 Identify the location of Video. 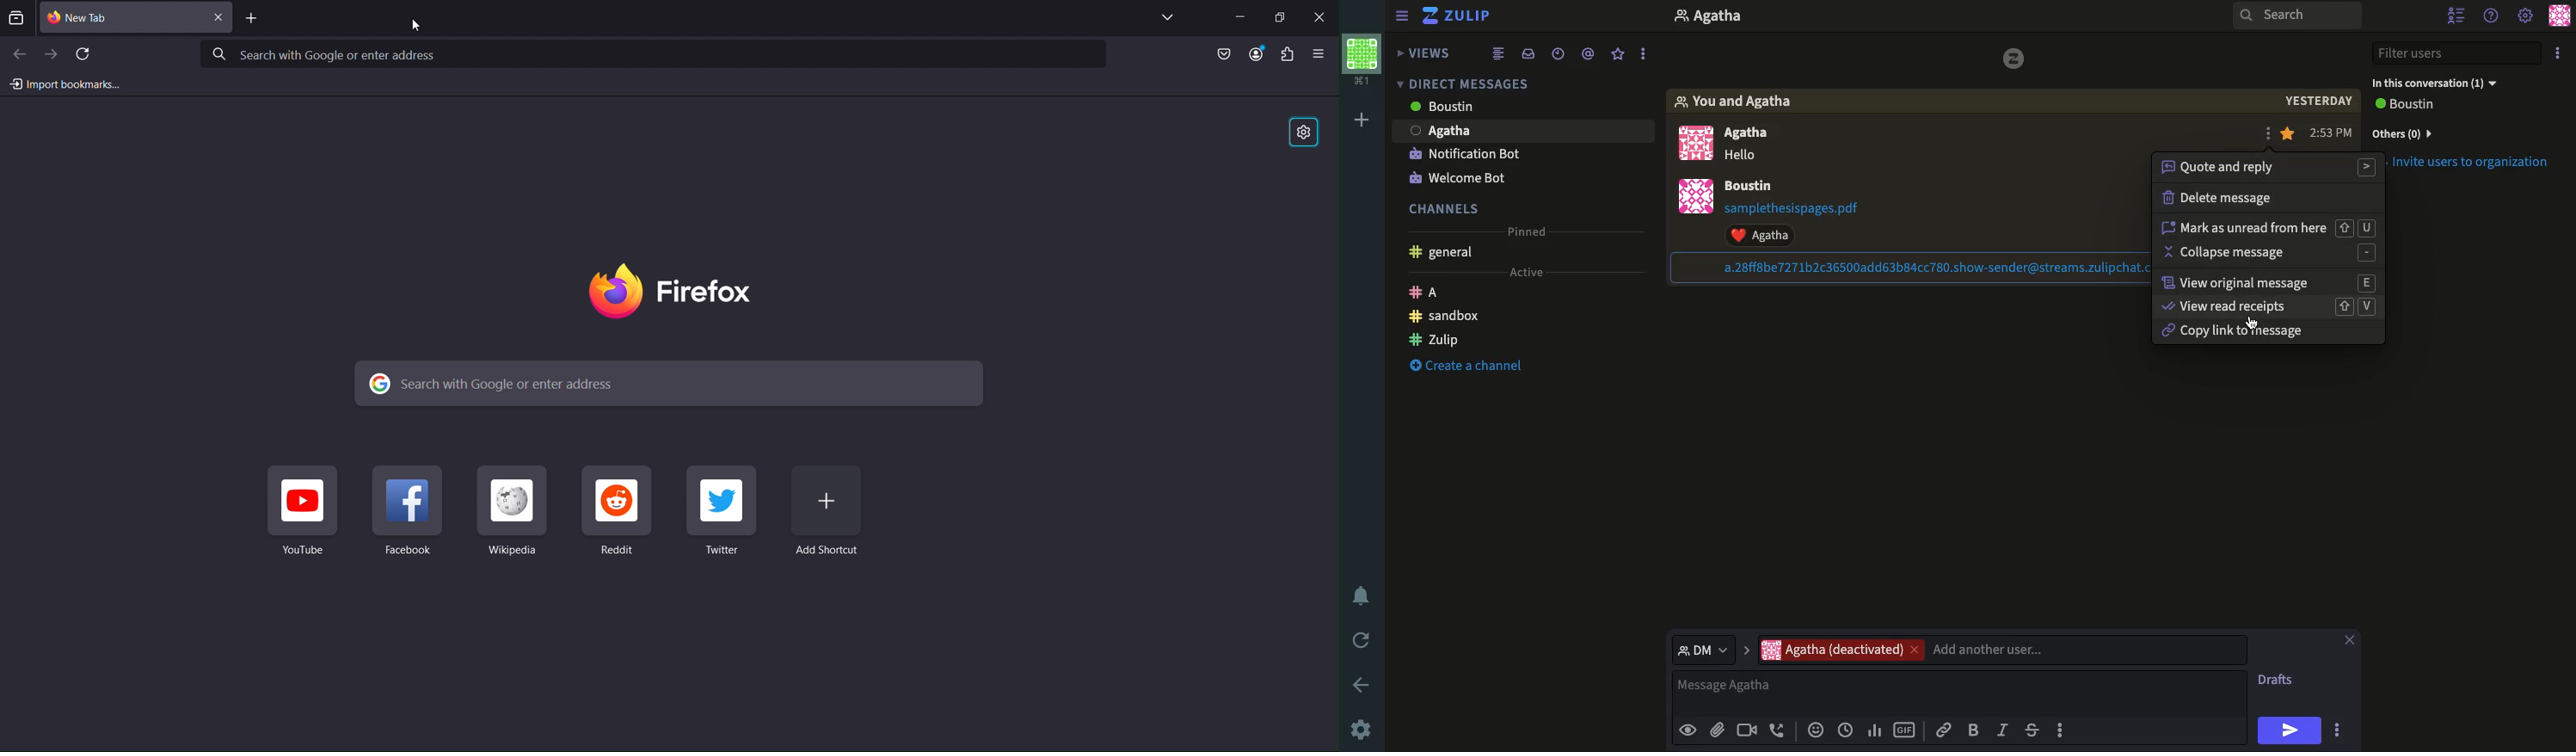
(1745, 731).